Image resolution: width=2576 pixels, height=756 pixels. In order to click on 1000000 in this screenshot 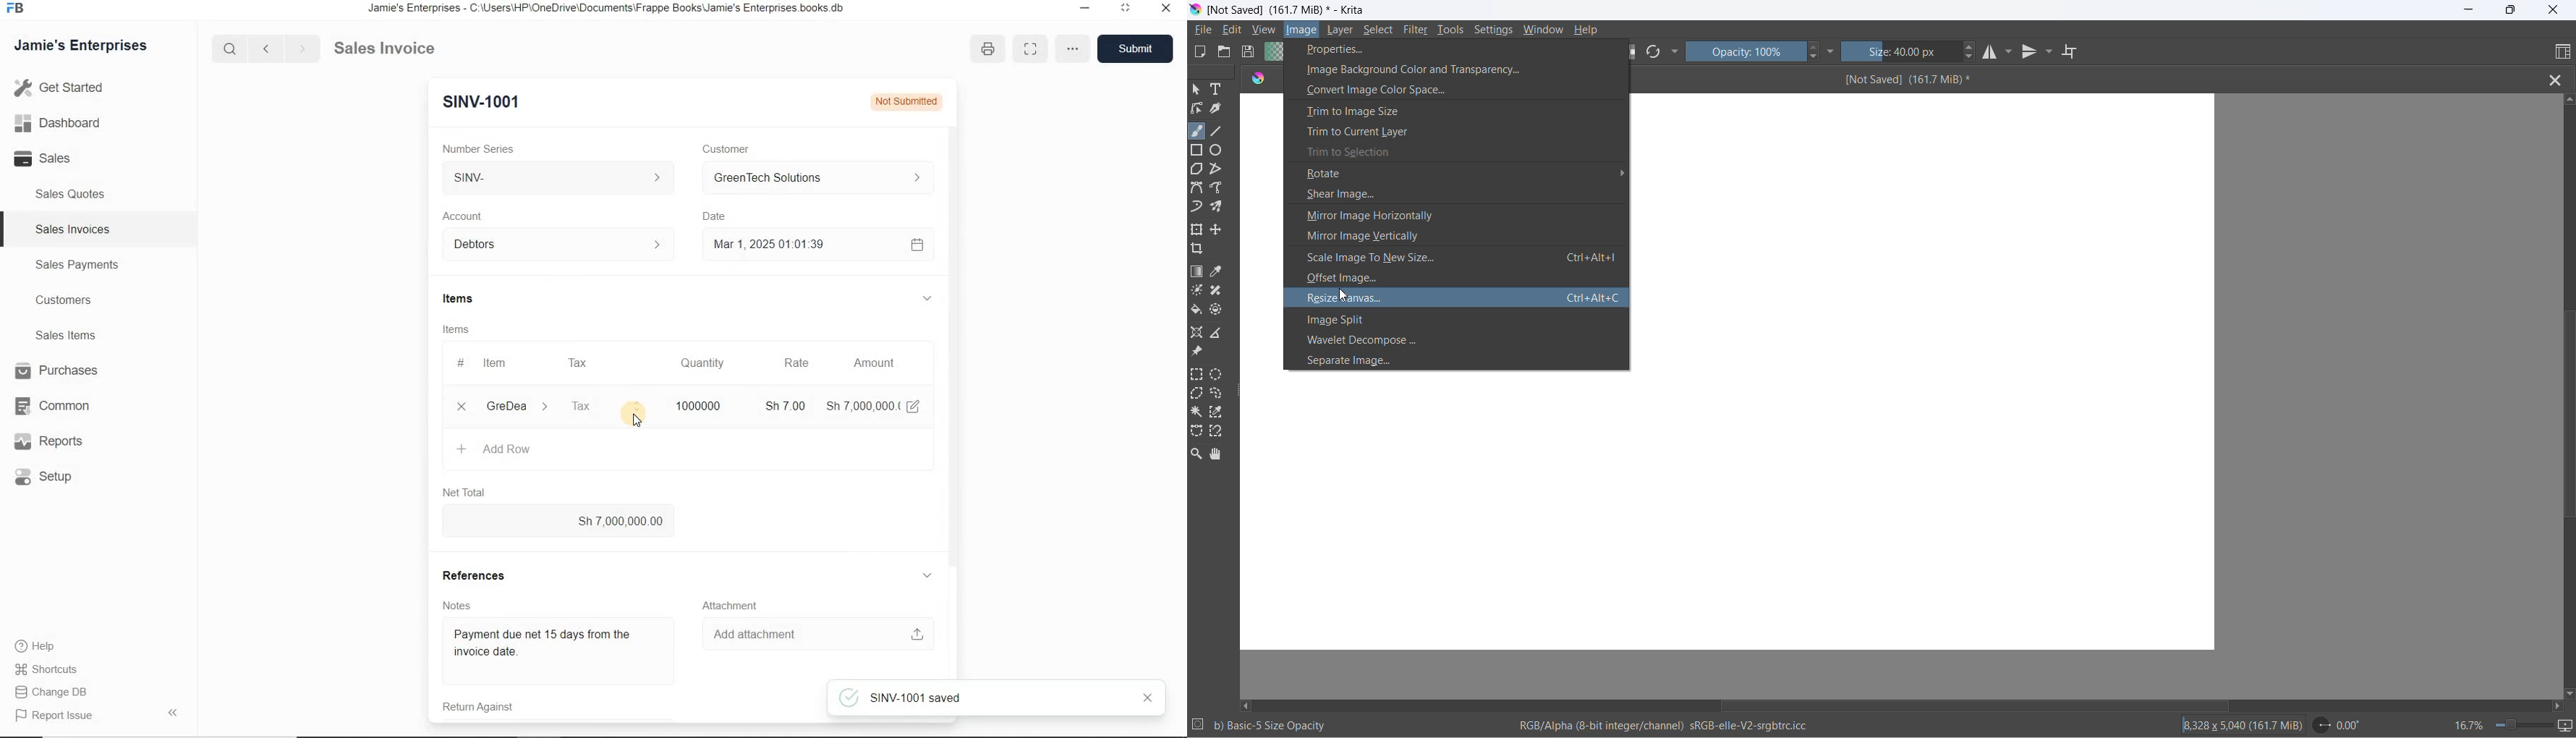, I will do `click(696, 405)`.